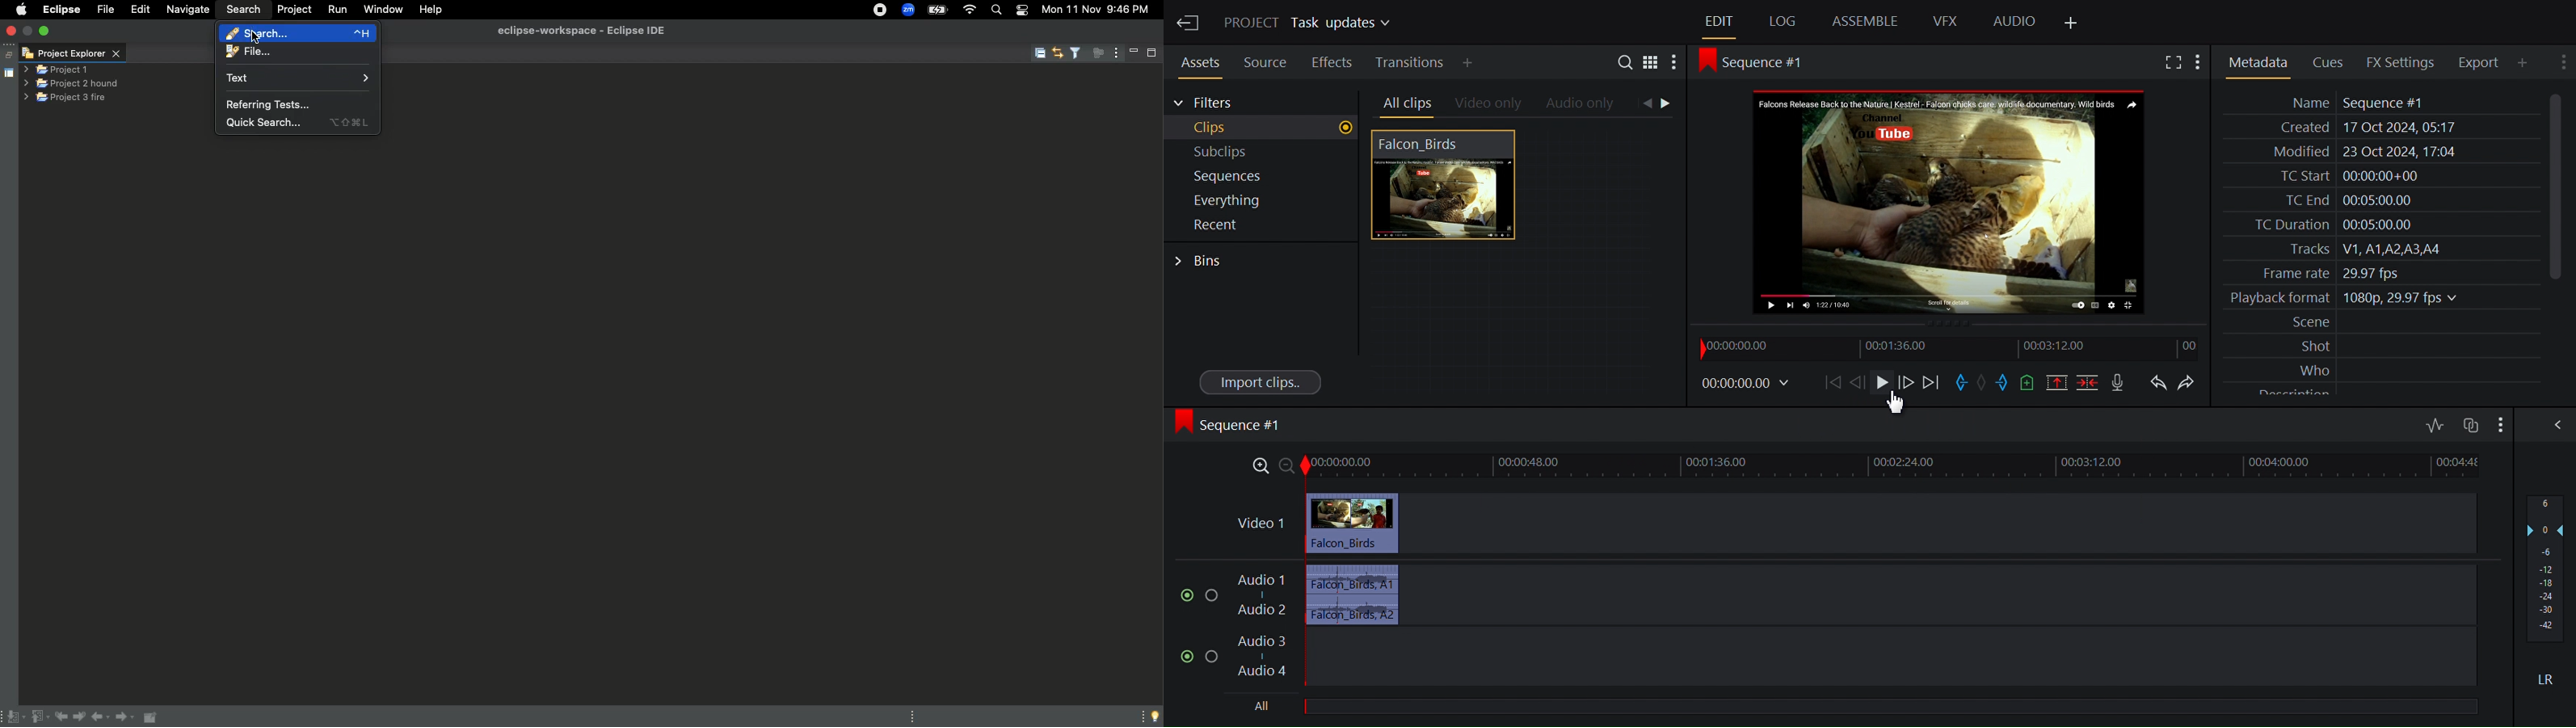 The image size is (2576, 728). Describe the element at coordinates (2090, 383) in the screenshot. I see `Delete/cut` at that location.